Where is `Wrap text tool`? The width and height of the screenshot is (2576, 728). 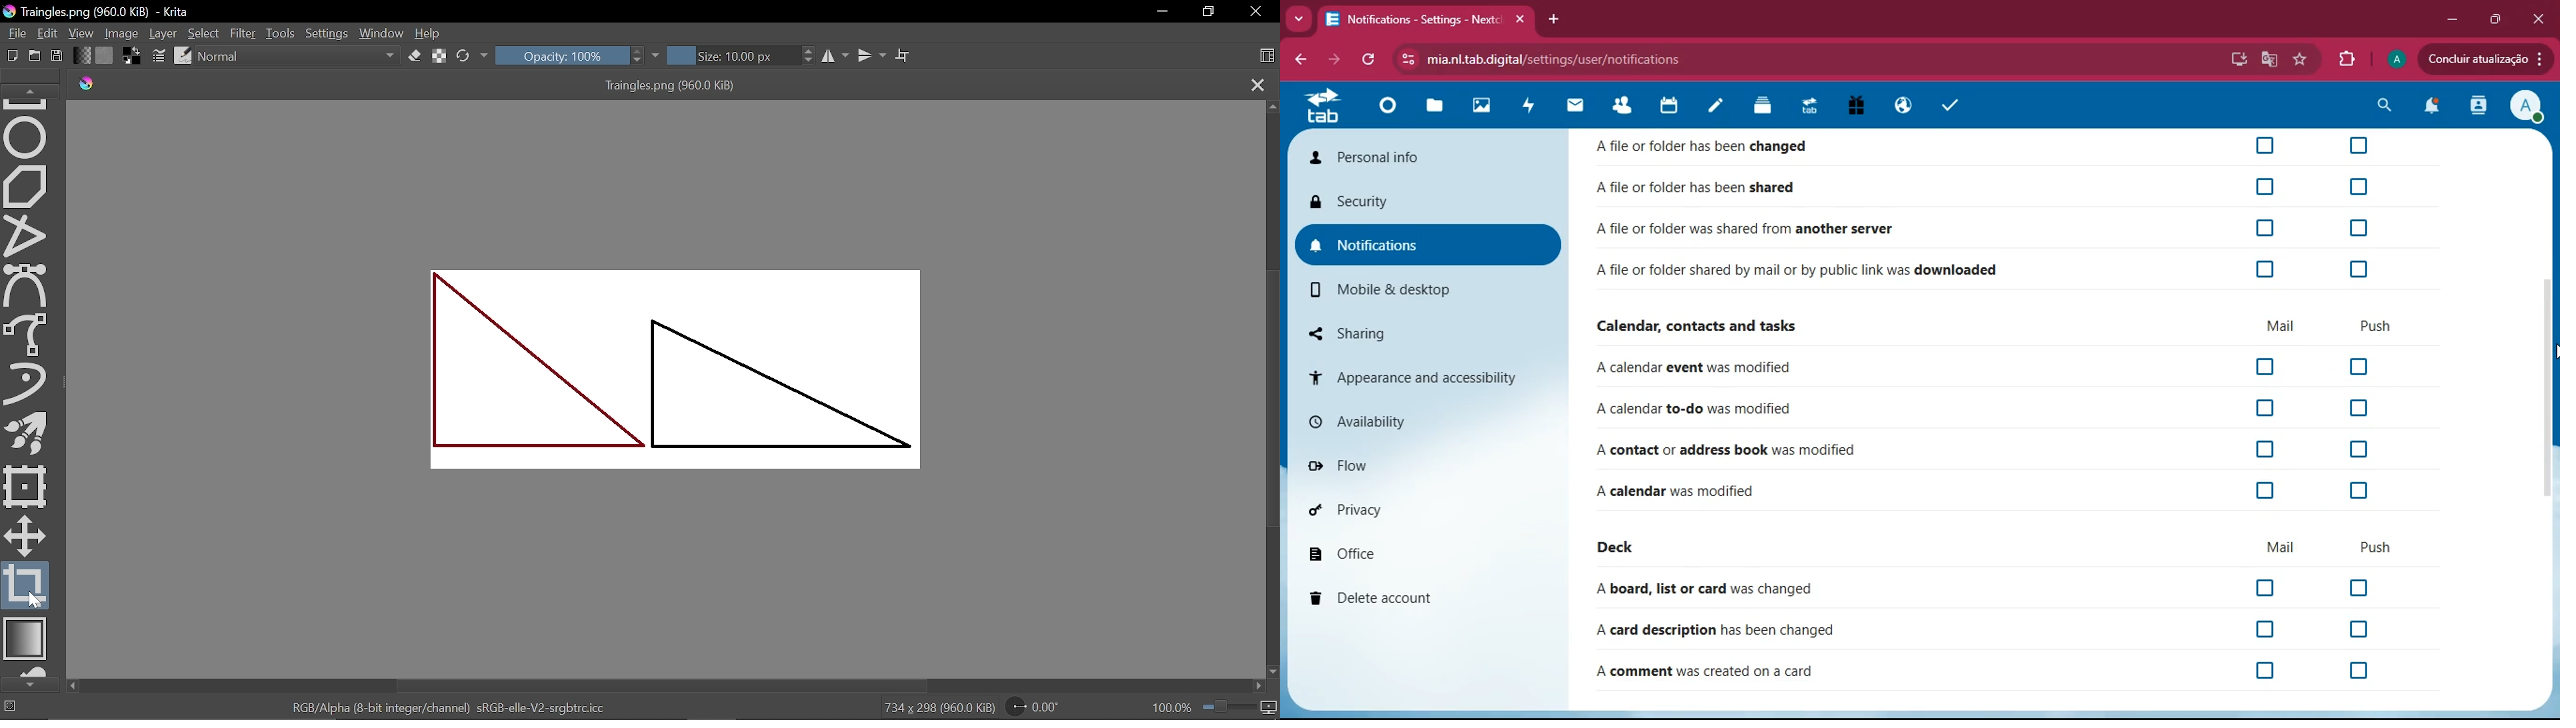 Wrap text tool is located at coordinates (903, 55).